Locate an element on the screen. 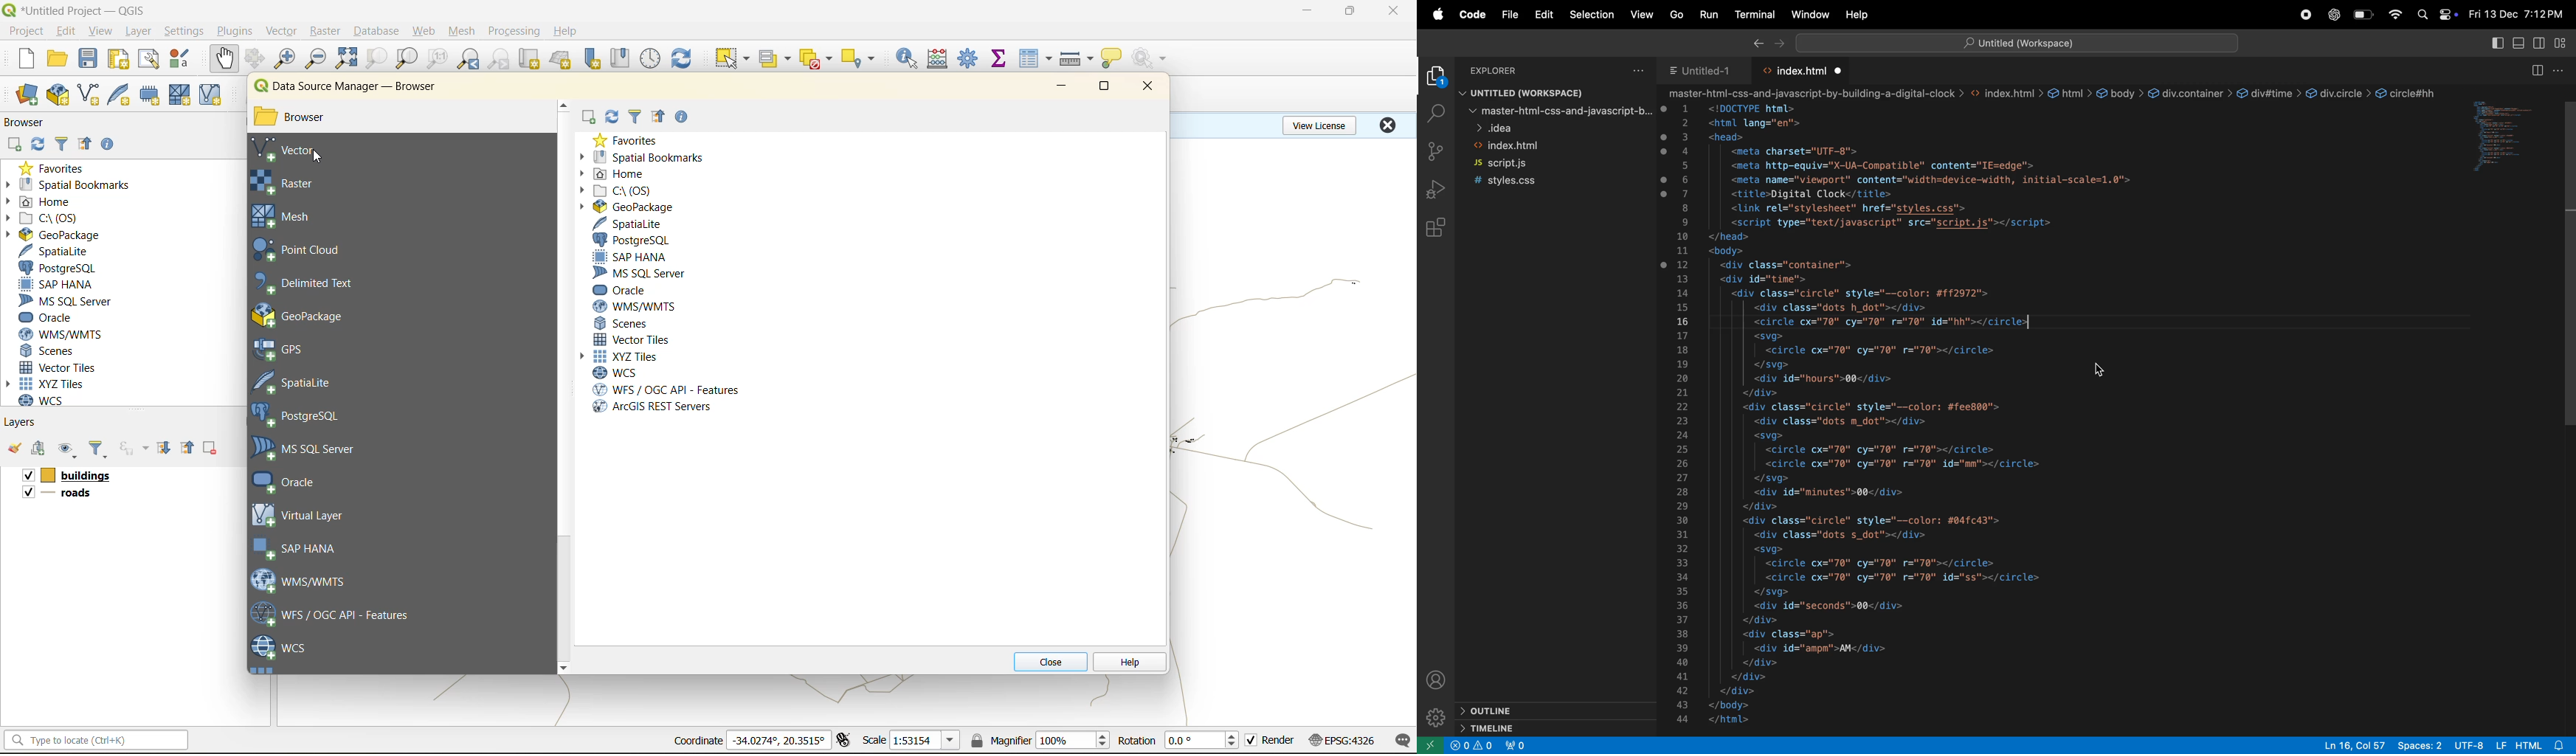  pan map is located at coordinates (224, 59).